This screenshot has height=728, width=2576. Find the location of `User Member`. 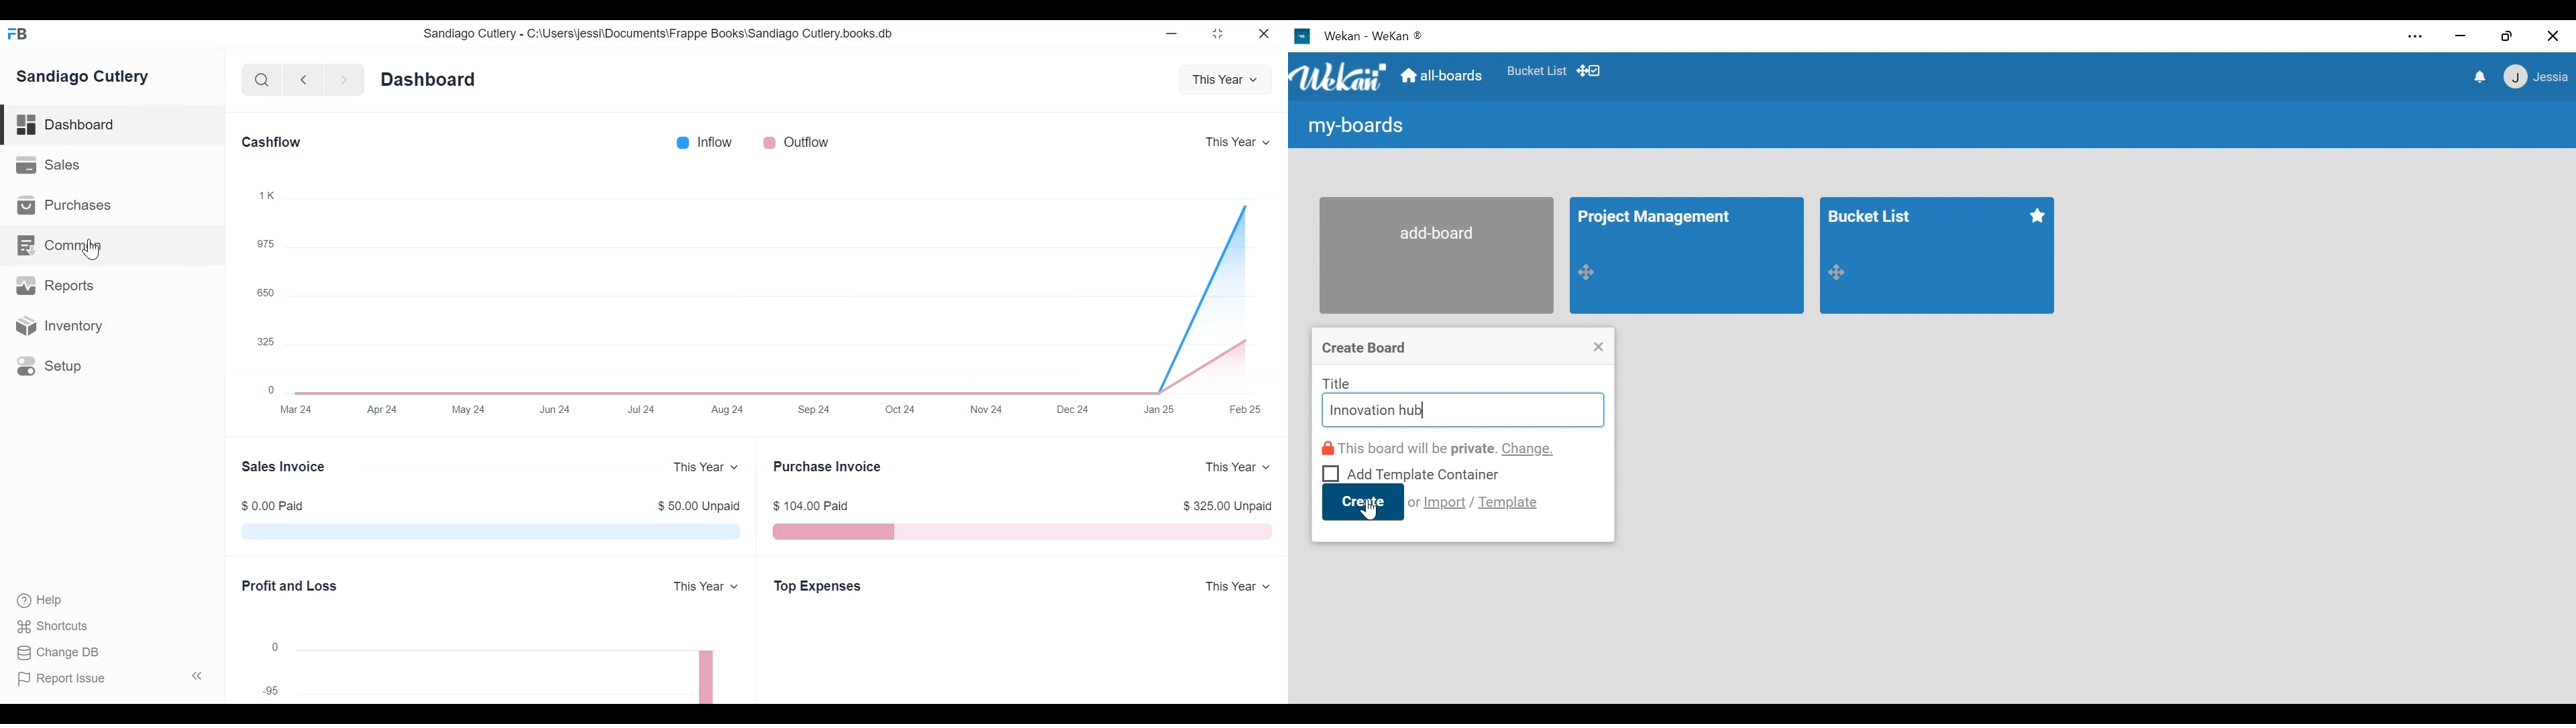

User Member is located at coordinates (2534, 78).